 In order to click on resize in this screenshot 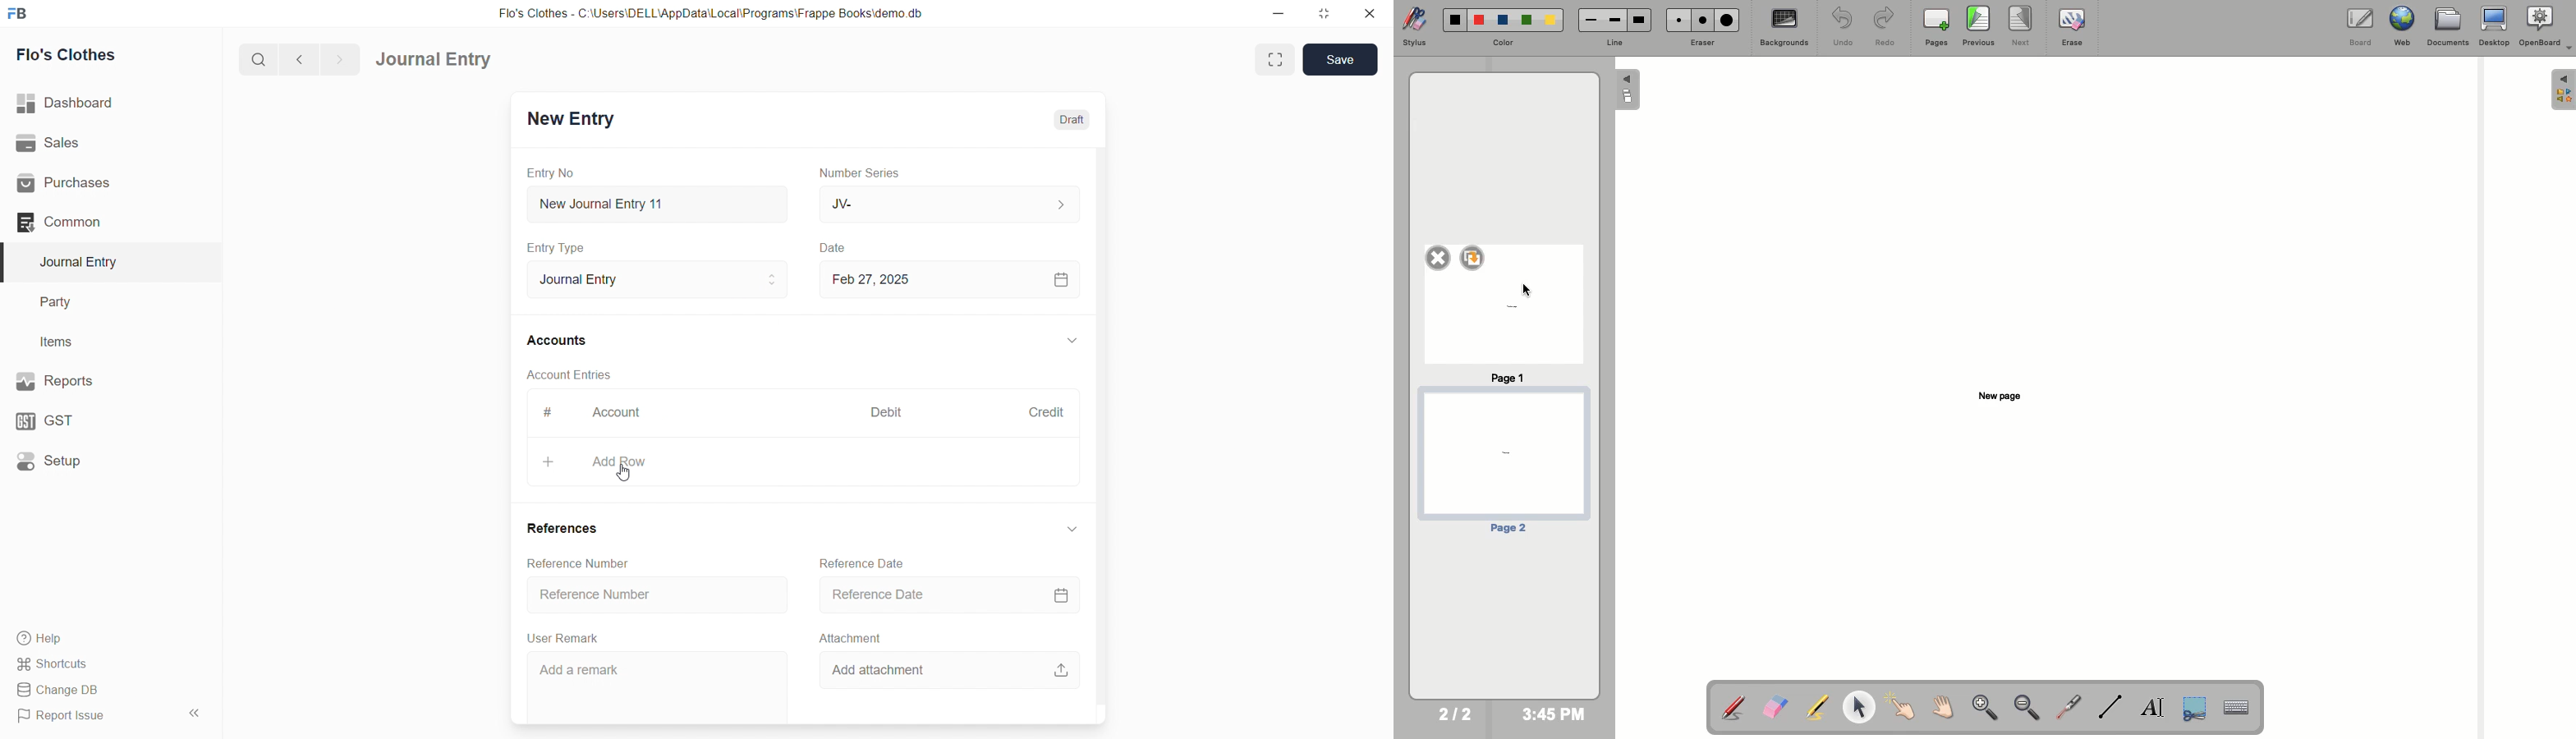, I will do `click(1324, 12)`.